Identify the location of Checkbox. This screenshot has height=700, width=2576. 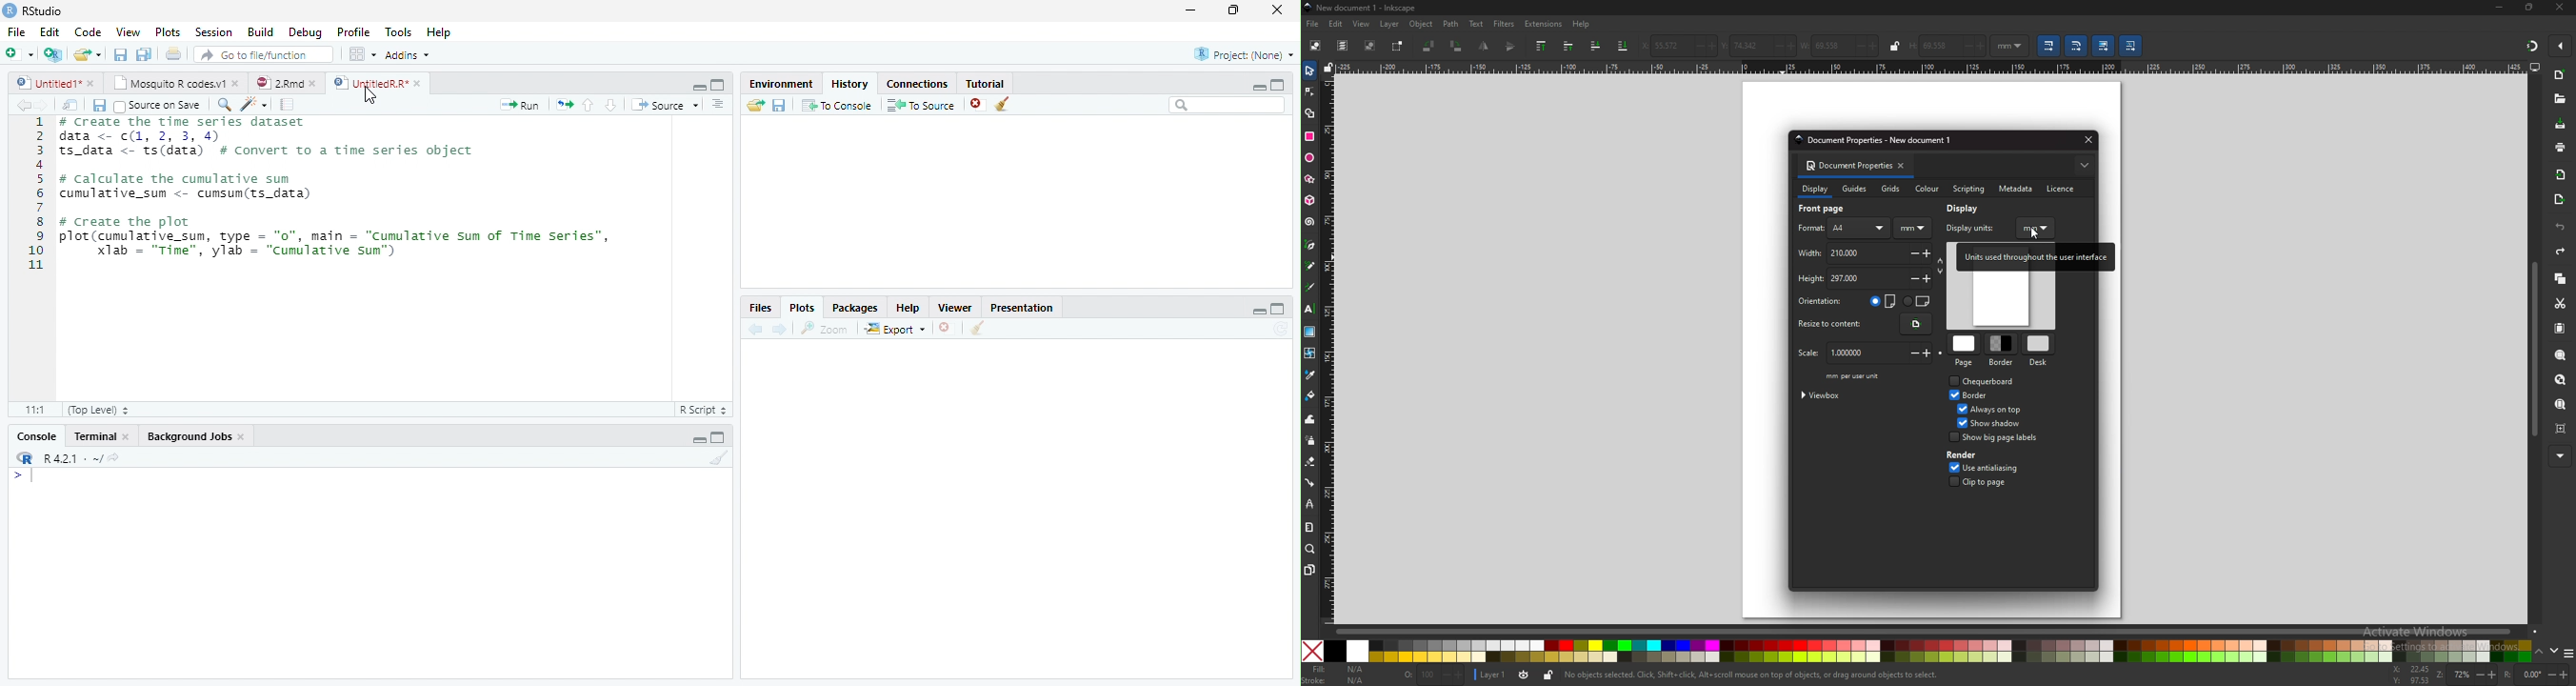
(1961, 423).